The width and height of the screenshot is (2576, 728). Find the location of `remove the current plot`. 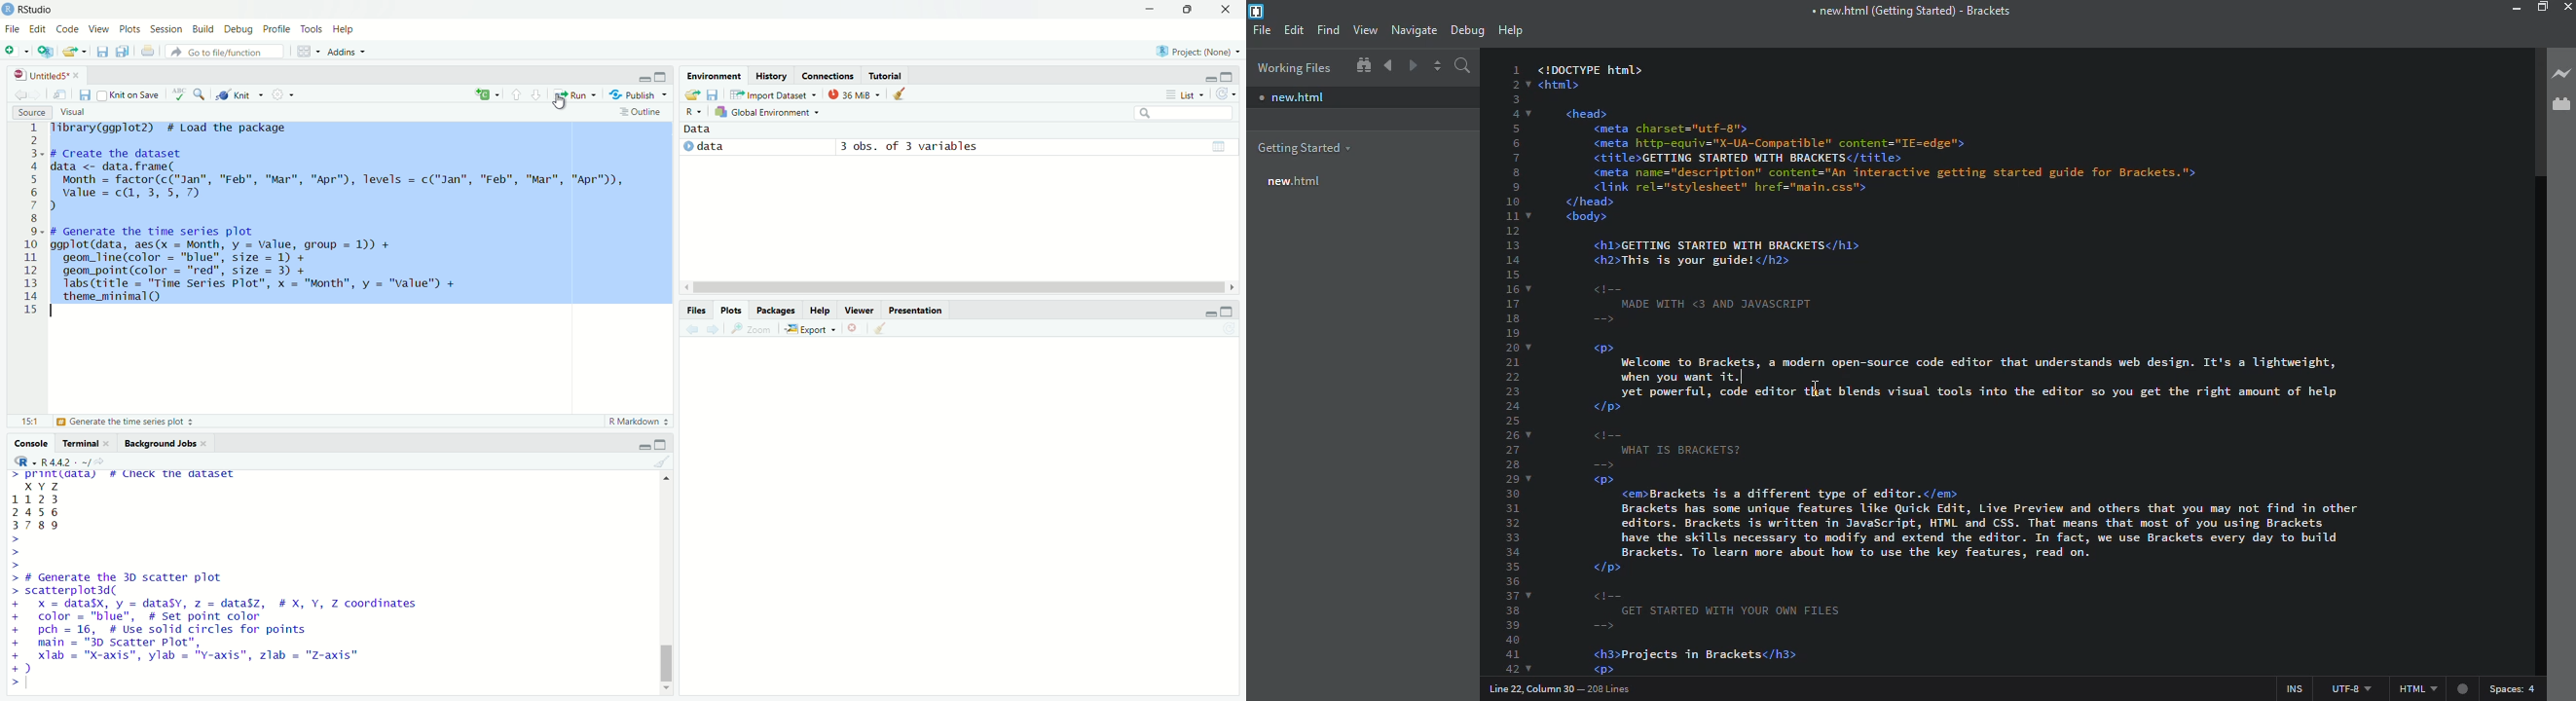

remove the current plot is located at coordinates (854, 328).